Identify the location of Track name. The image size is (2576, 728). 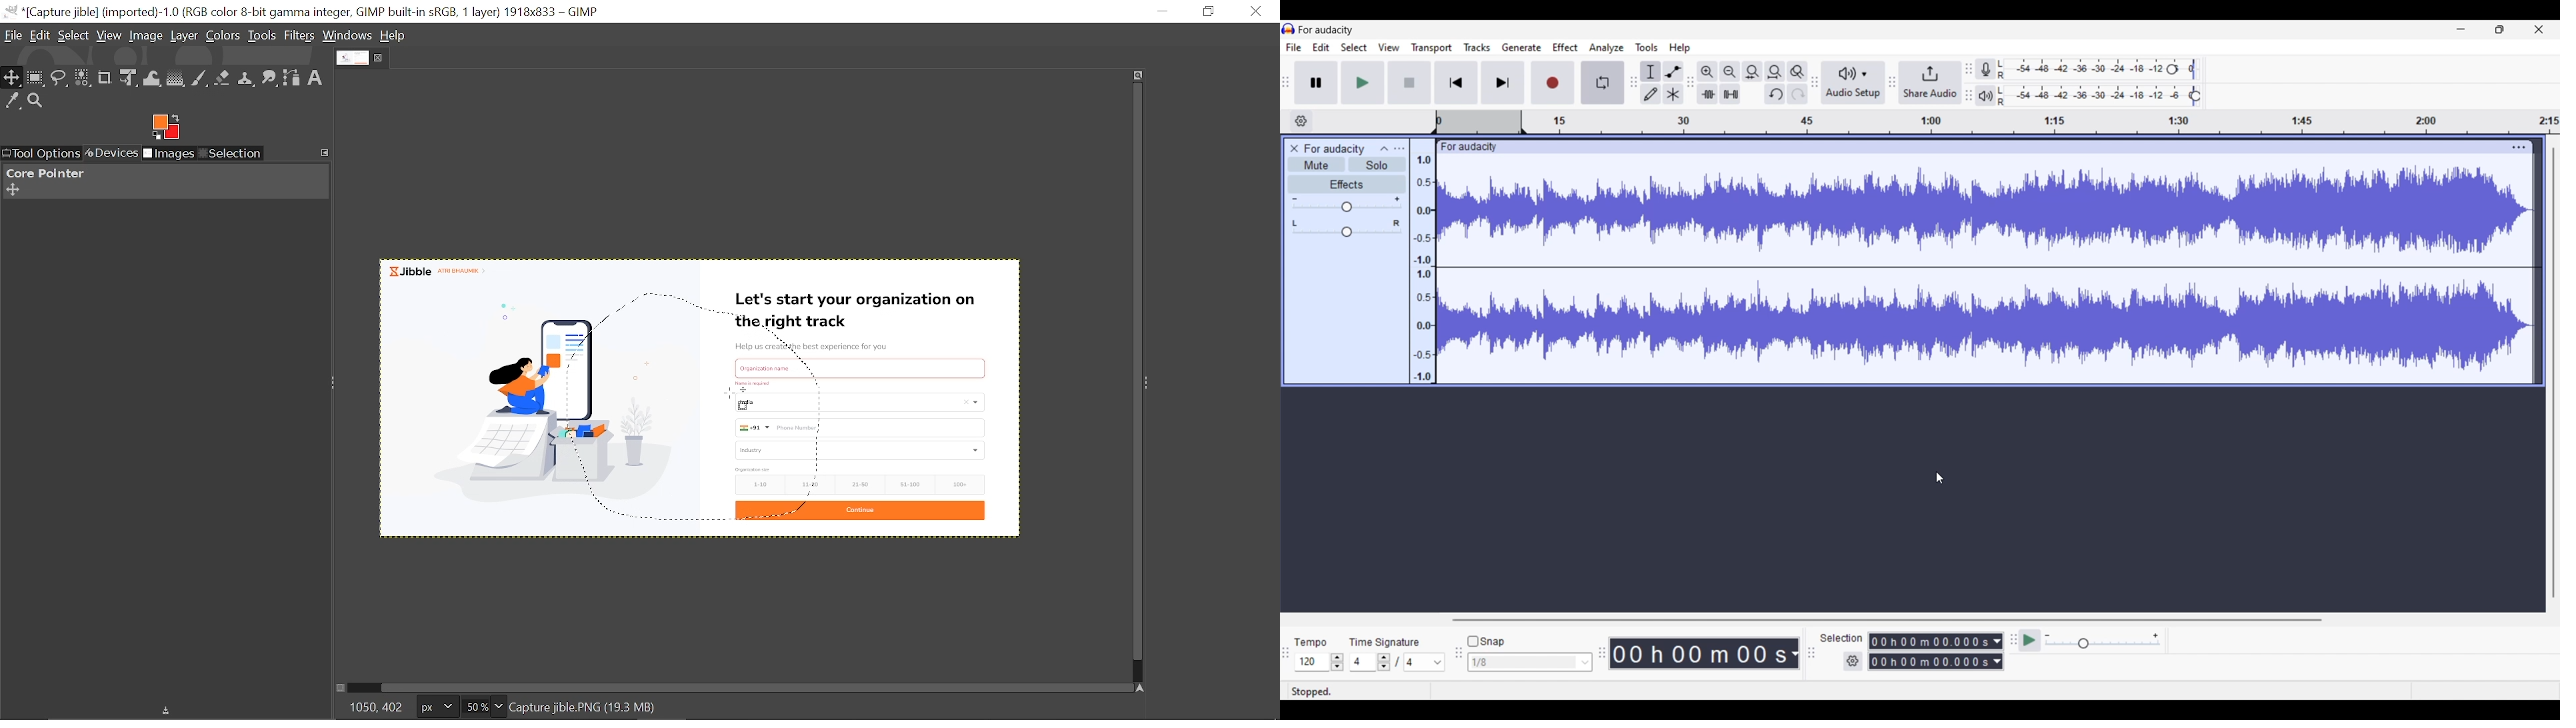
(1469, 147).